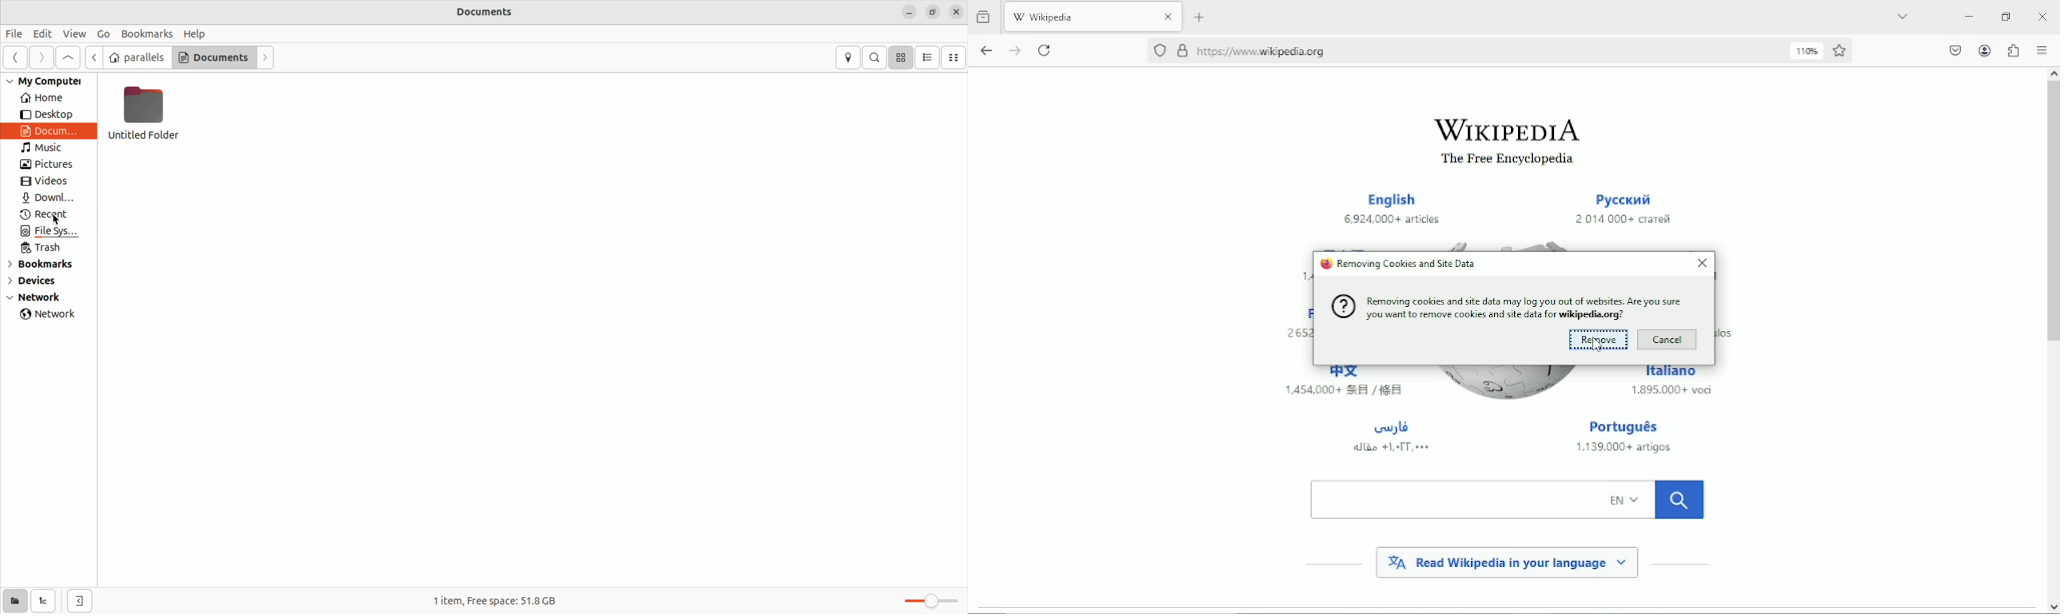 The image size is (2072, 616). Describe the element at coordinates (931, 14) in the screenshot. I see `resize` at that location.